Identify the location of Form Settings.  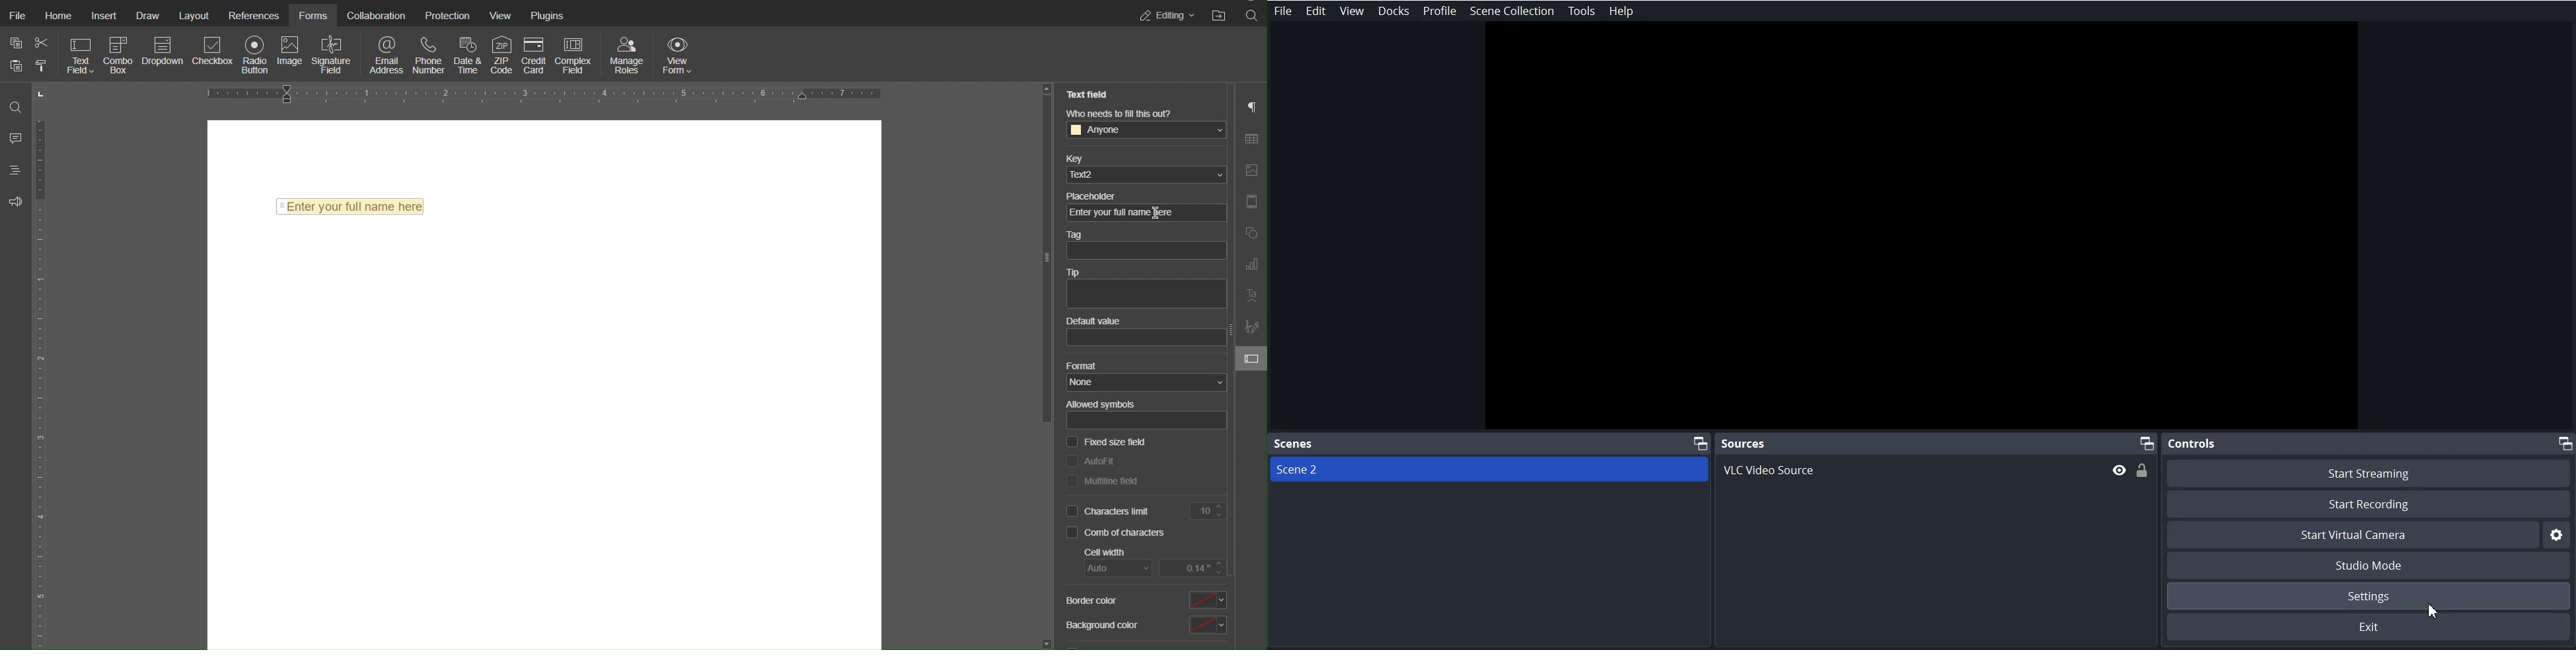
(1252, 361).